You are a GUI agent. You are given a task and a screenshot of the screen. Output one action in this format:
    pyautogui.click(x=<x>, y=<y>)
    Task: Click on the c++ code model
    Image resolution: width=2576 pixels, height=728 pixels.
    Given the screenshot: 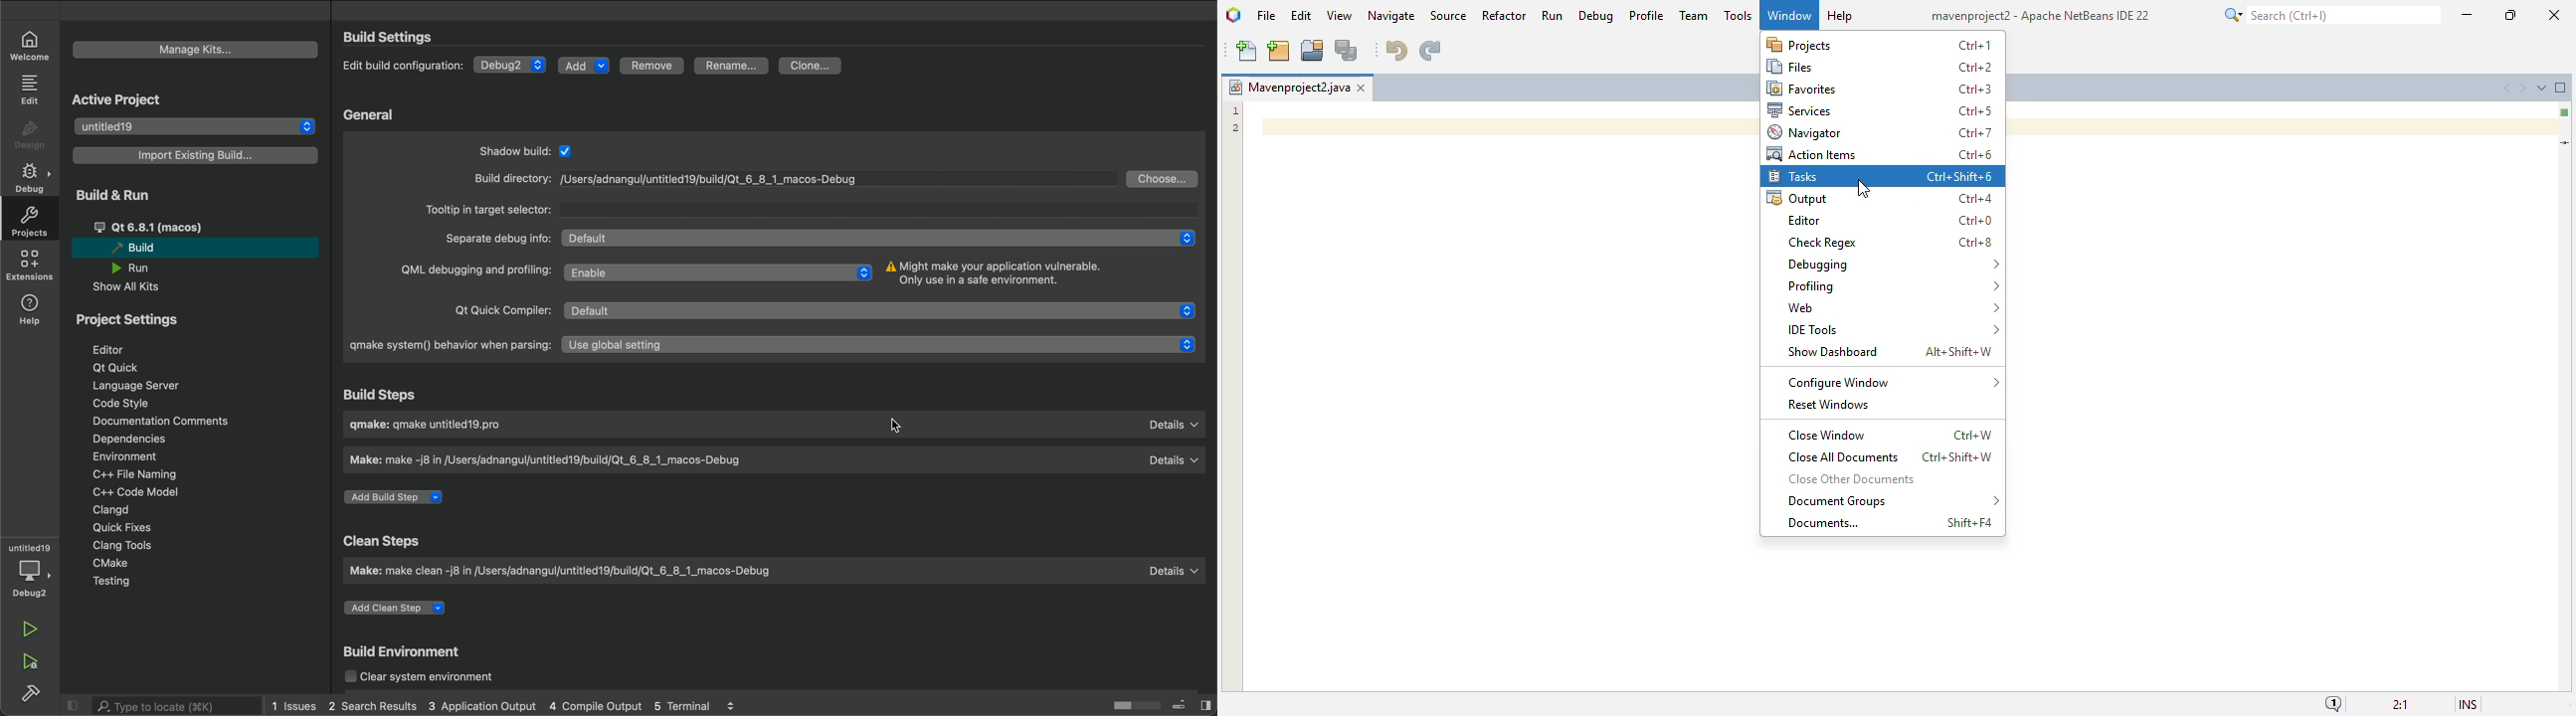 What is the action you would take?
    pyautogui.click(x=134, y=492)
    